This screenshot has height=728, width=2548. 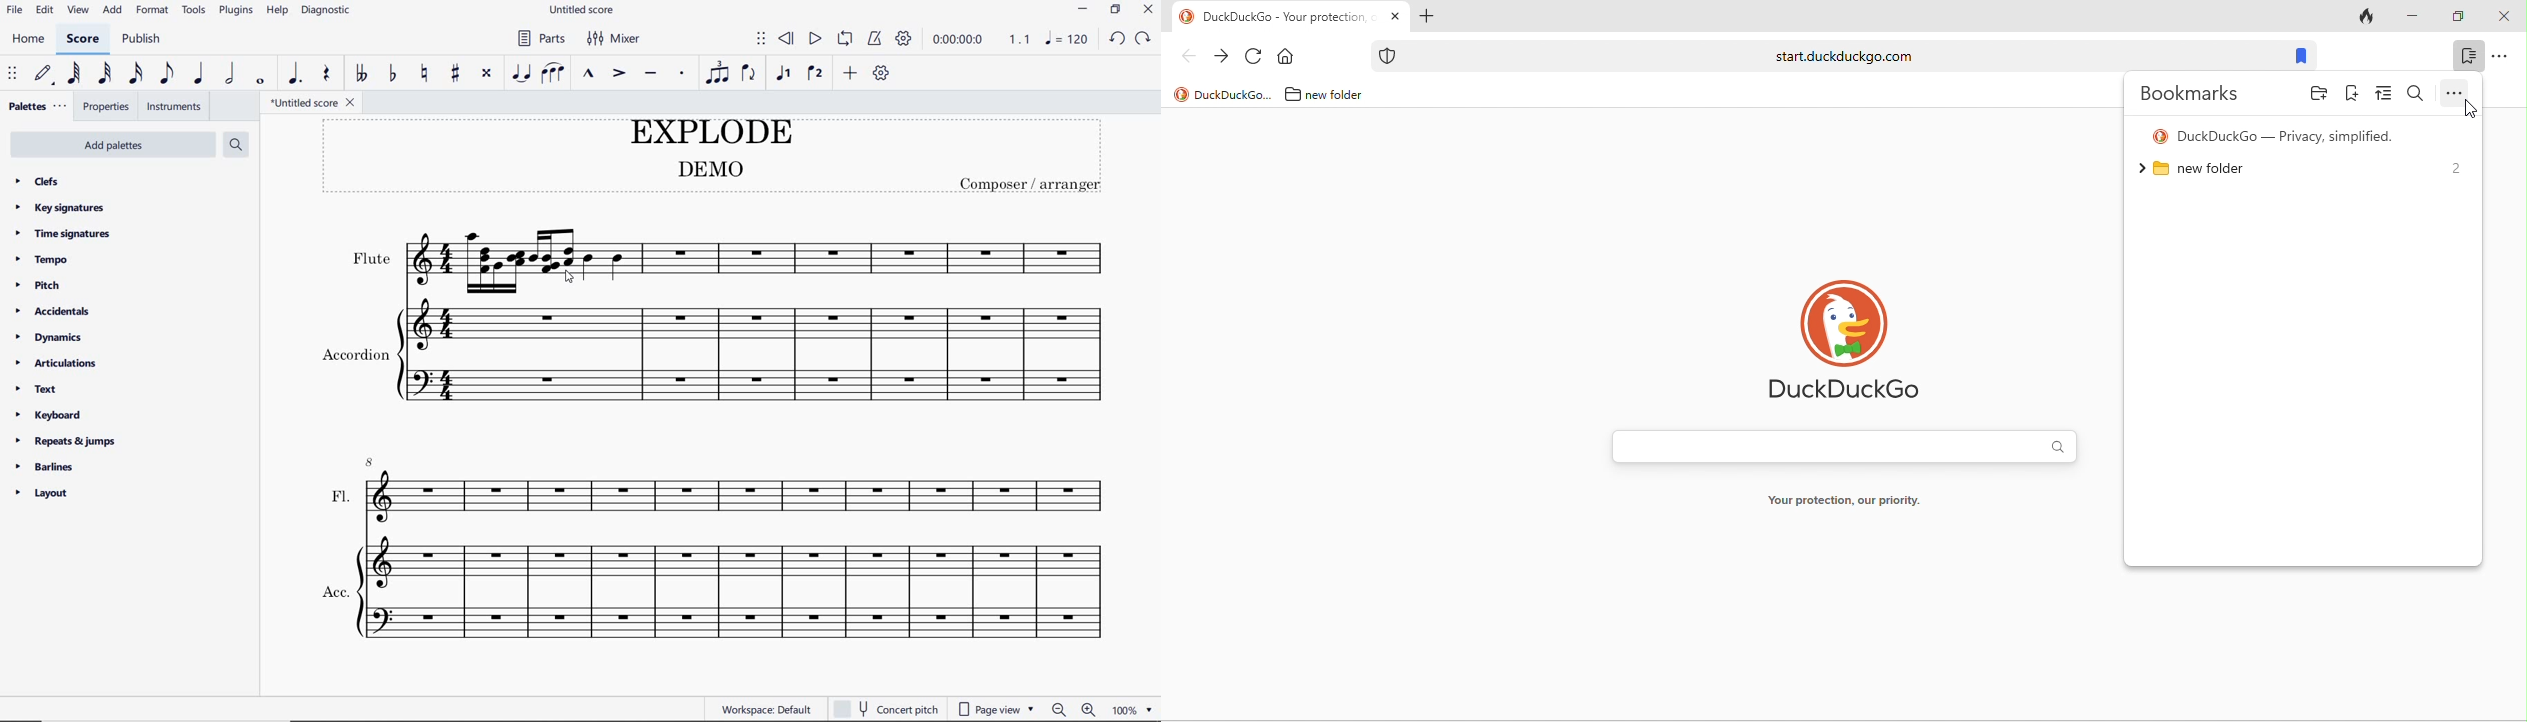 I want to click on diagnostic, so click(x=328, y=9).